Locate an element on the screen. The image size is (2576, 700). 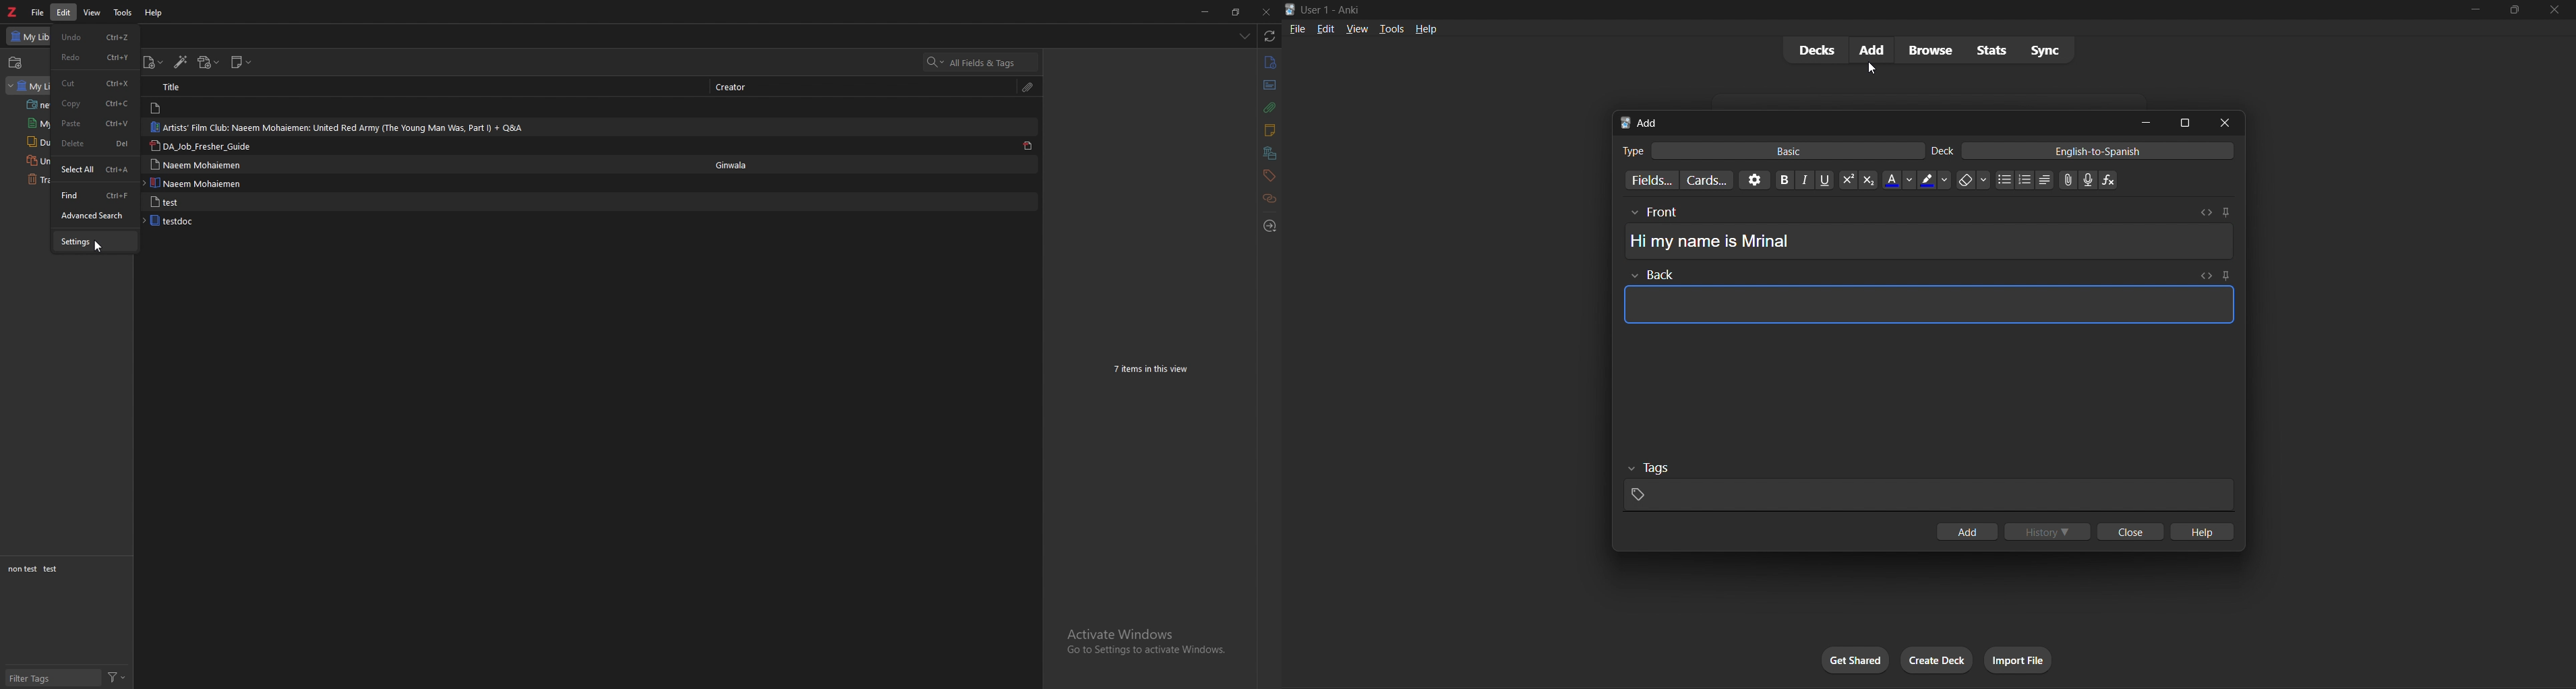
add is located at coordinates (1872, 49).